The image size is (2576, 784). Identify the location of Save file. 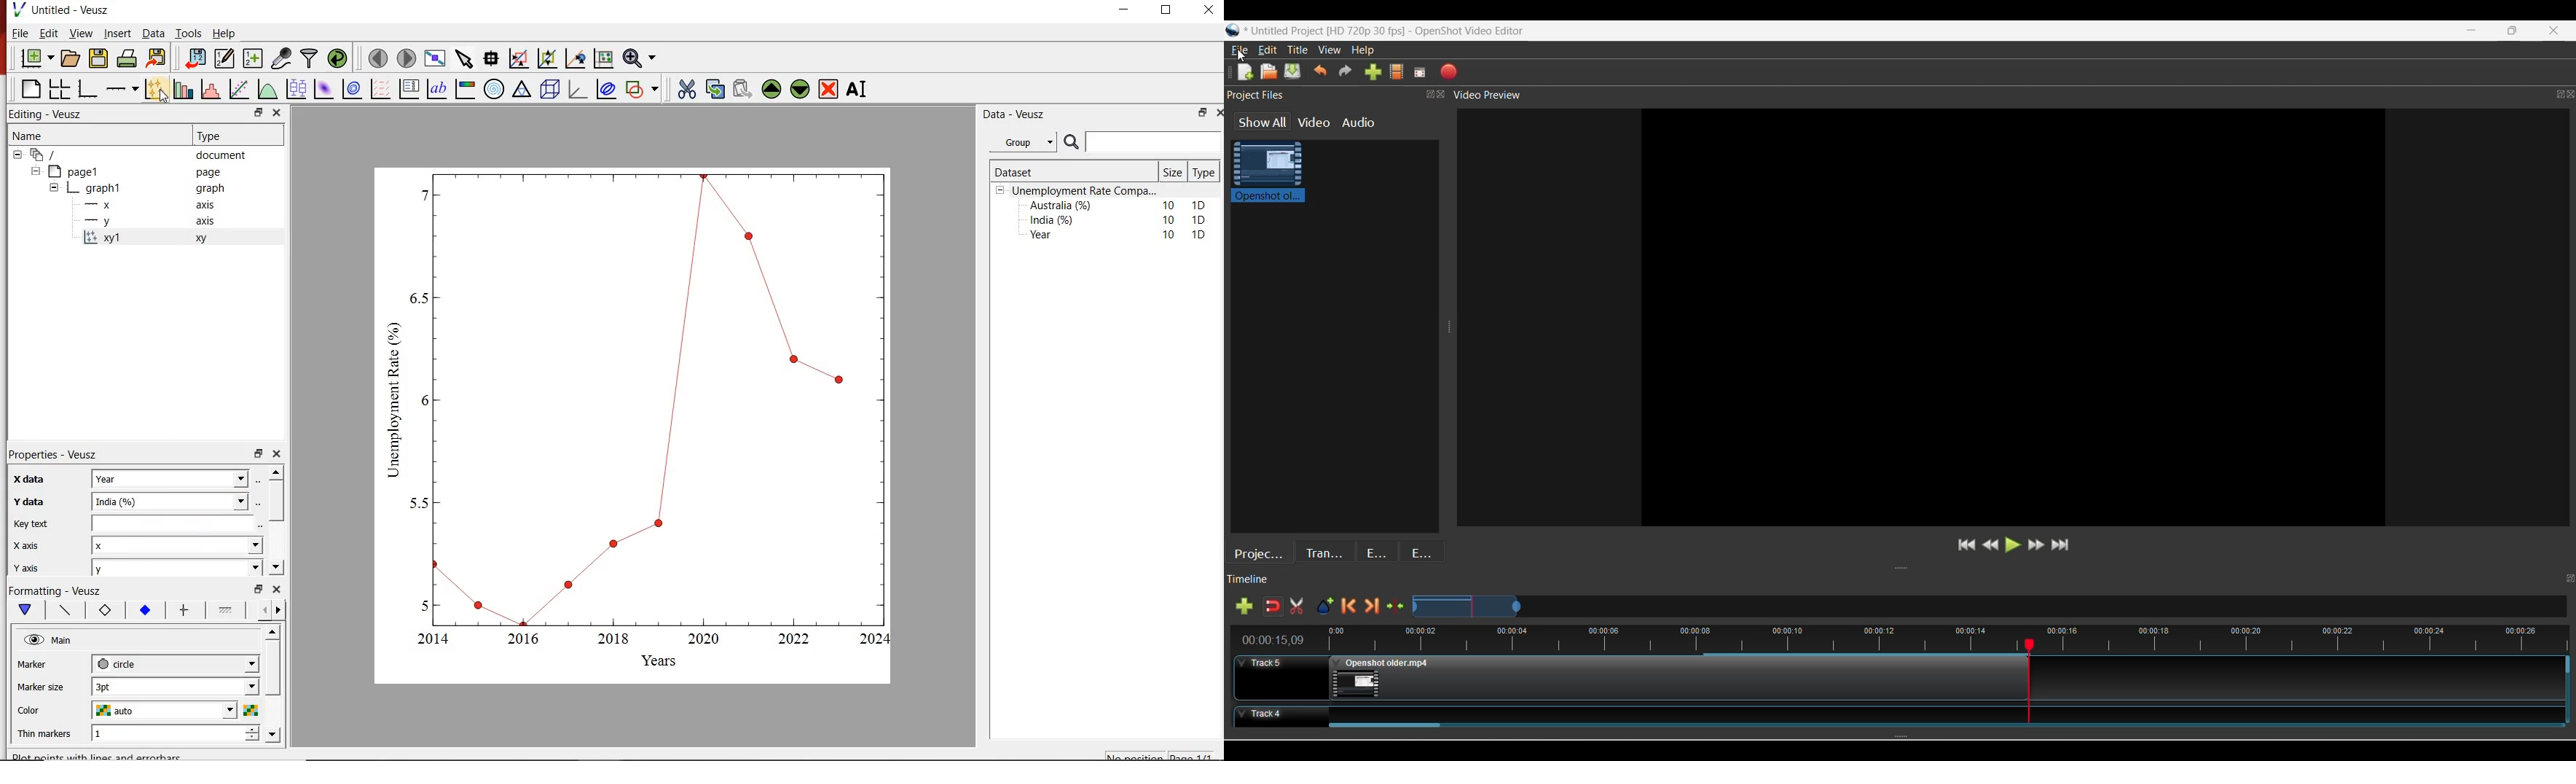
(1292, 72).